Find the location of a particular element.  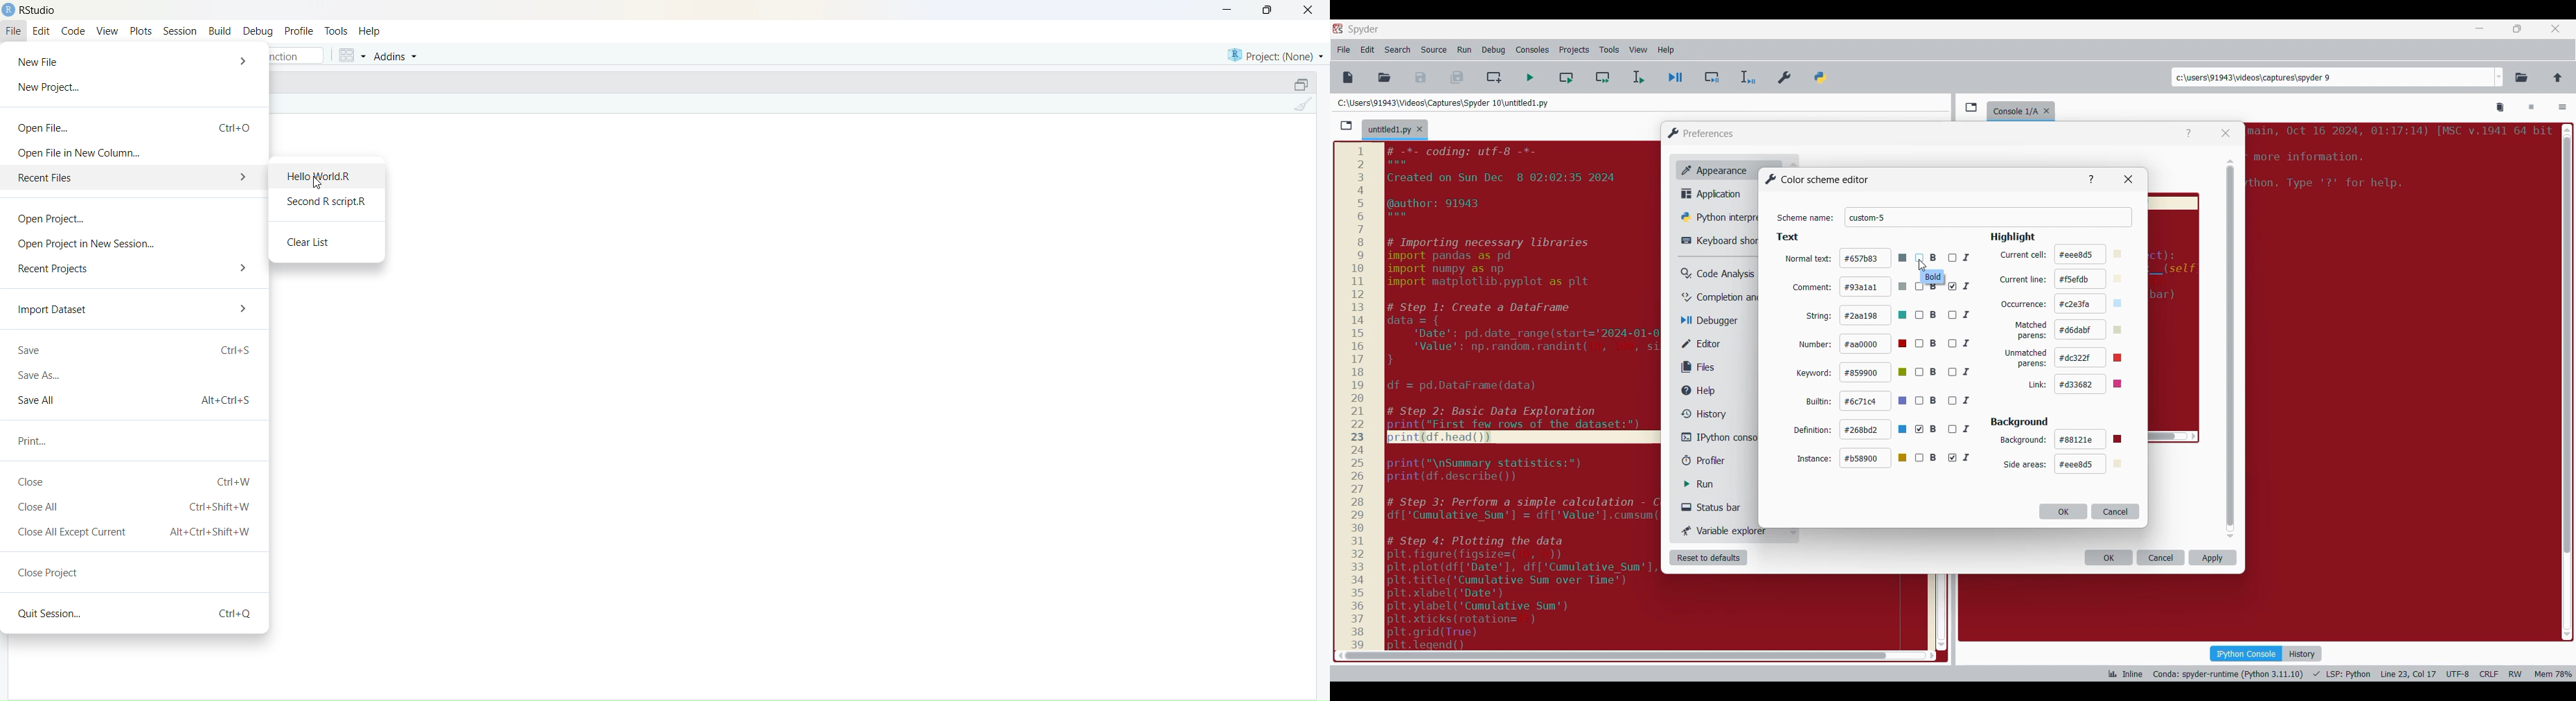

Recent Files is located at coordinates (115, 177).